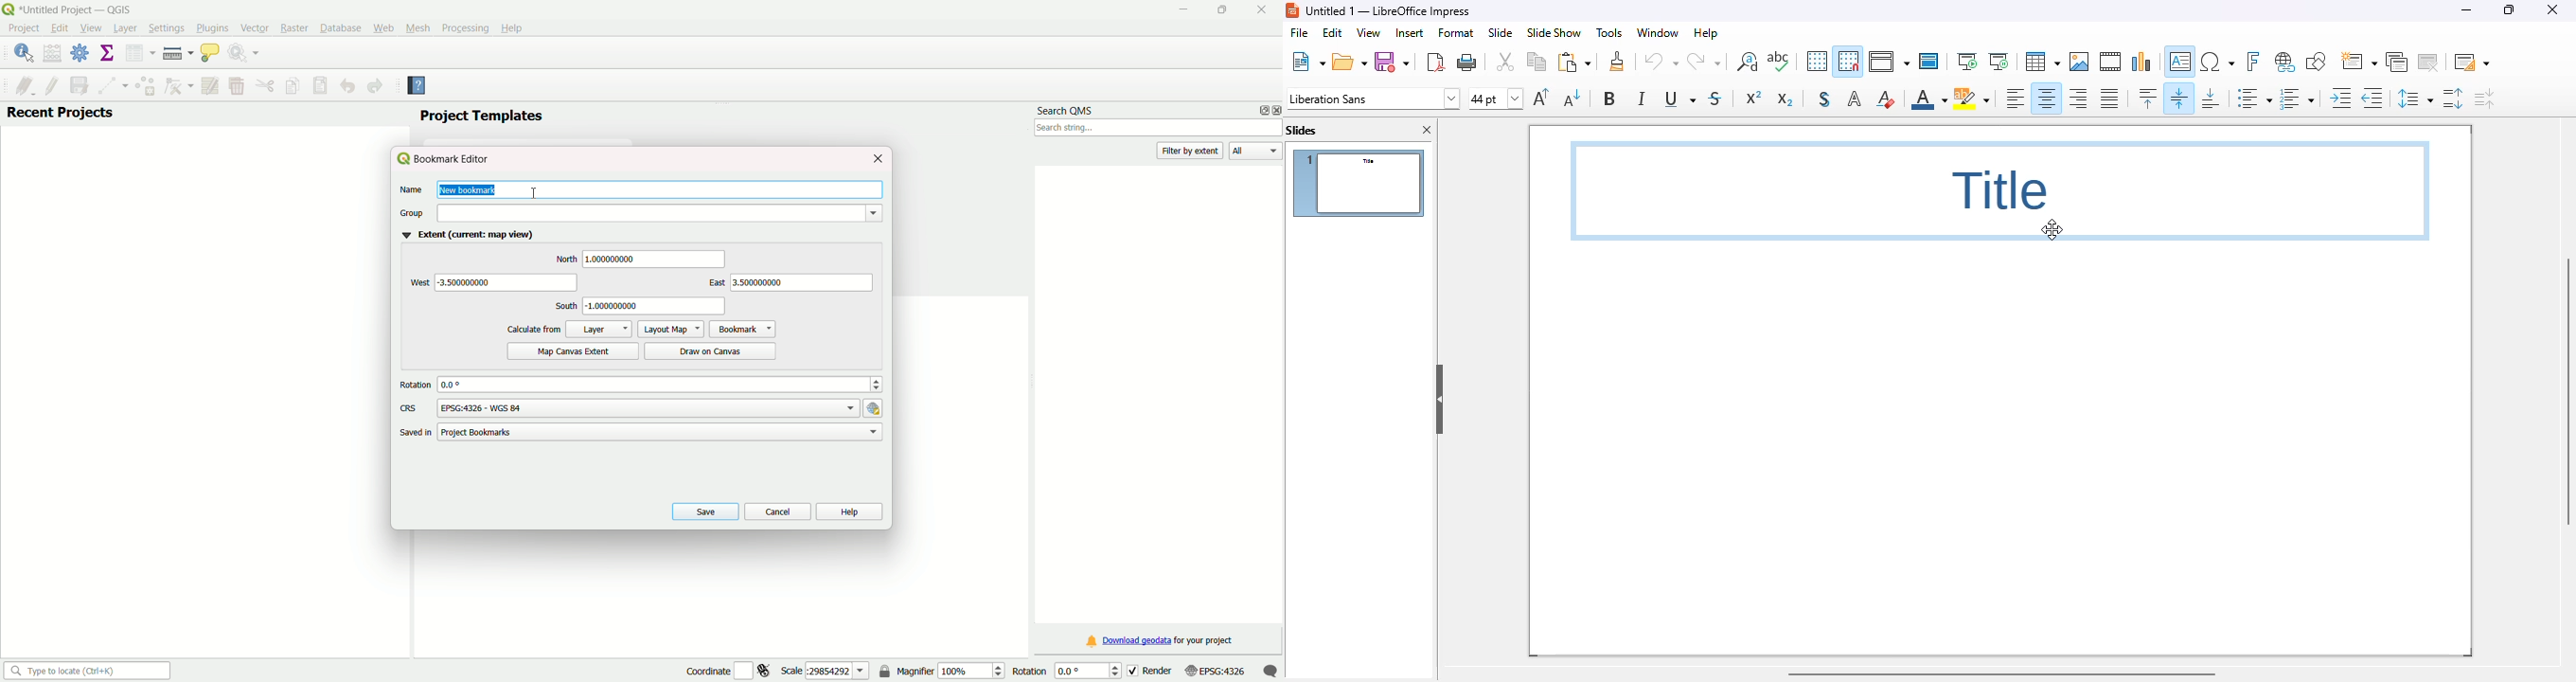 This screenshot has height=700, width=2576. What do you see at coordinates (1661, 61) in the screenshot?
I see `undo` at bounding box center [1661, 61].